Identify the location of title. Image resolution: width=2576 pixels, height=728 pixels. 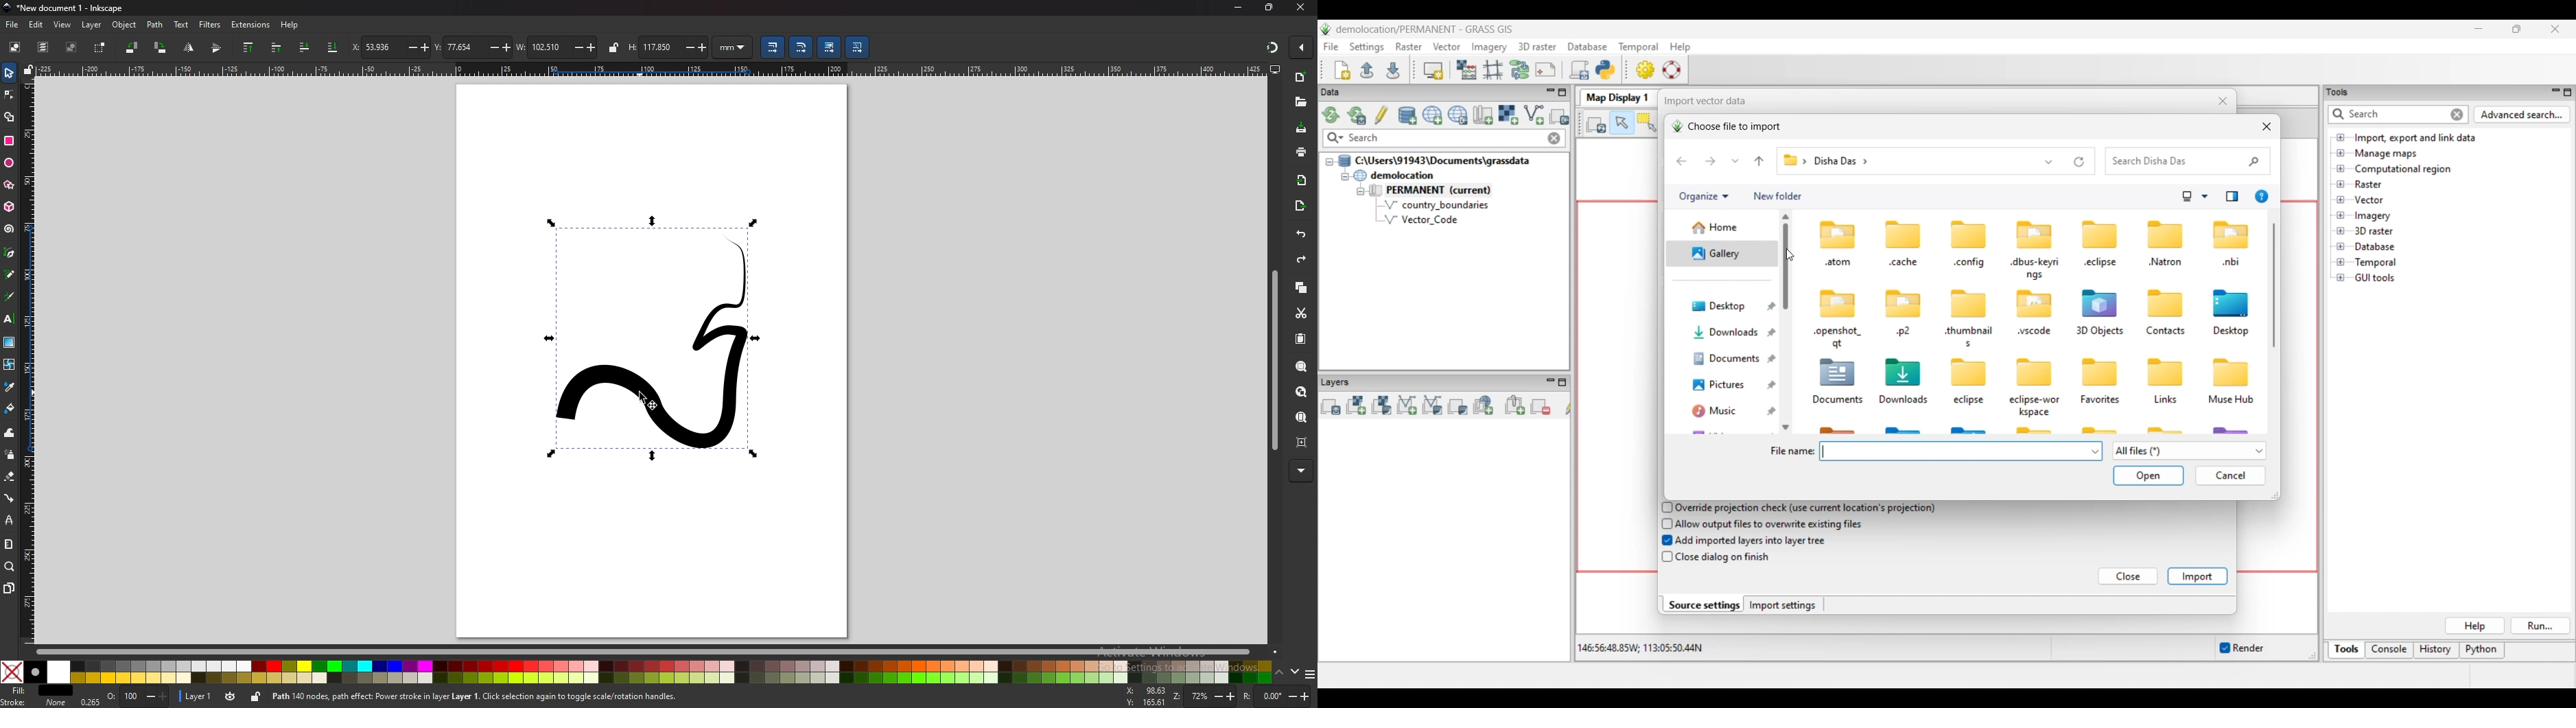
(68, 8).